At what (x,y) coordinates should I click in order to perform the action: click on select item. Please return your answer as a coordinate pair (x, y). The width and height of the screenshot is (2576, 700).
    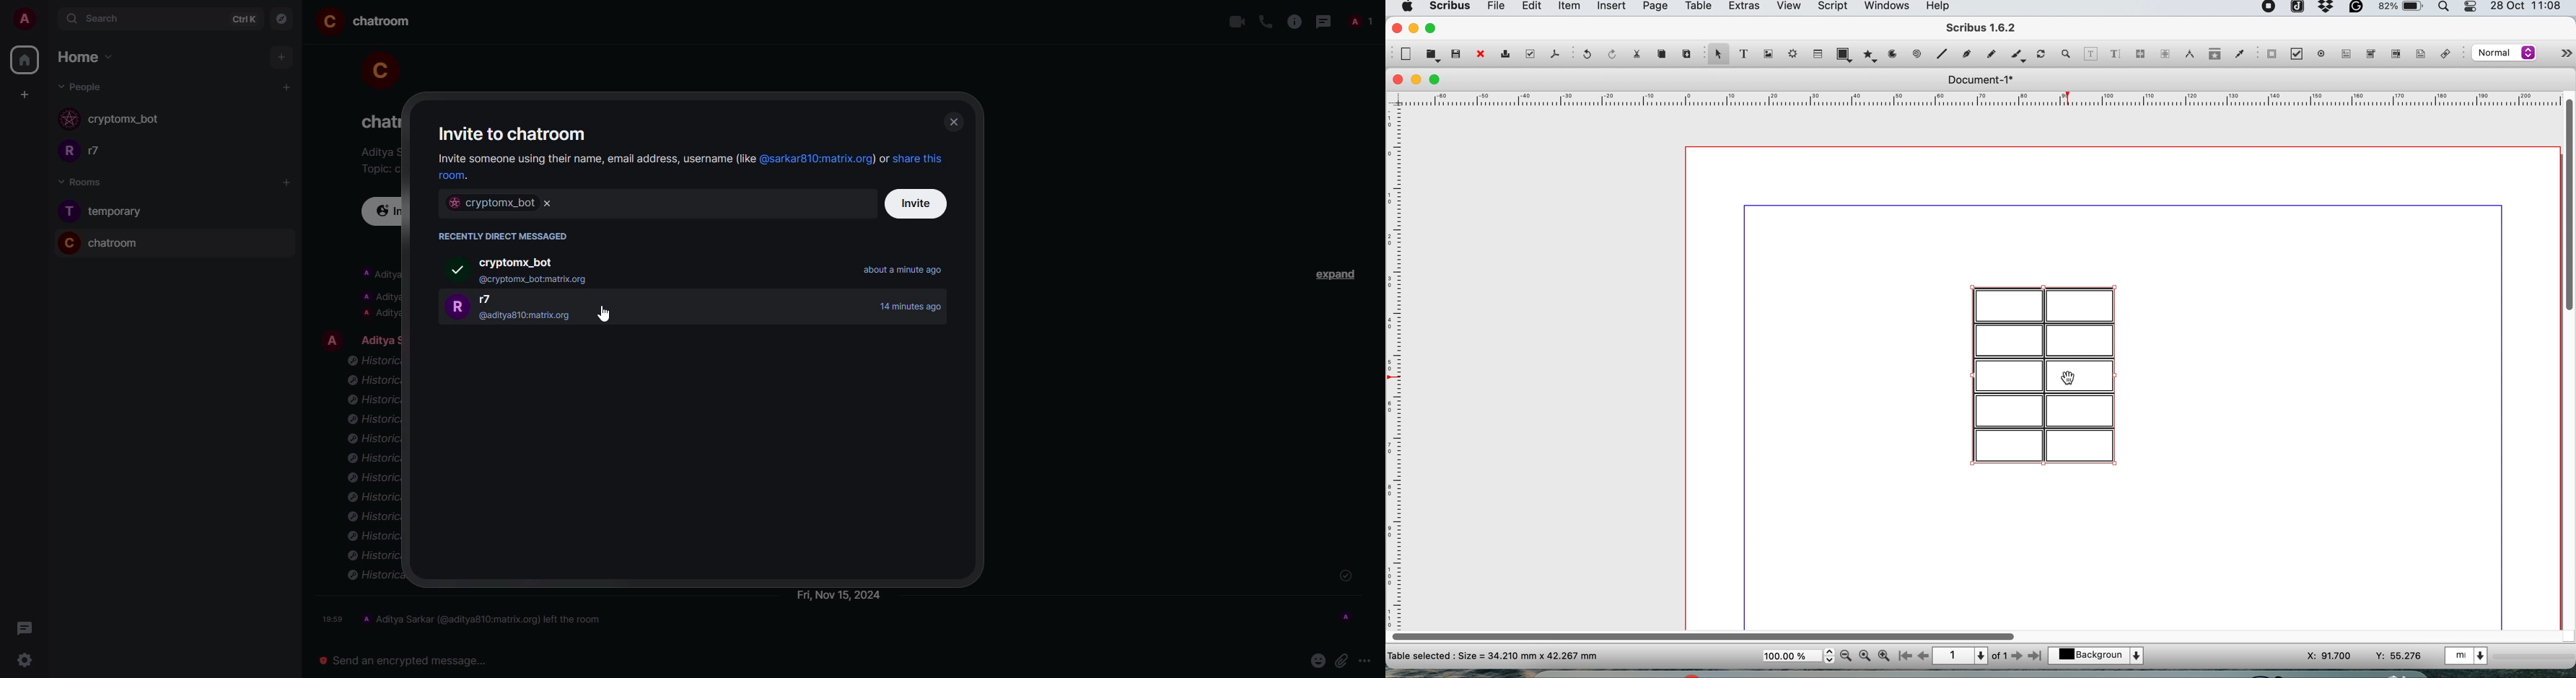
    Looking at the image, I should click on (1717, 55).